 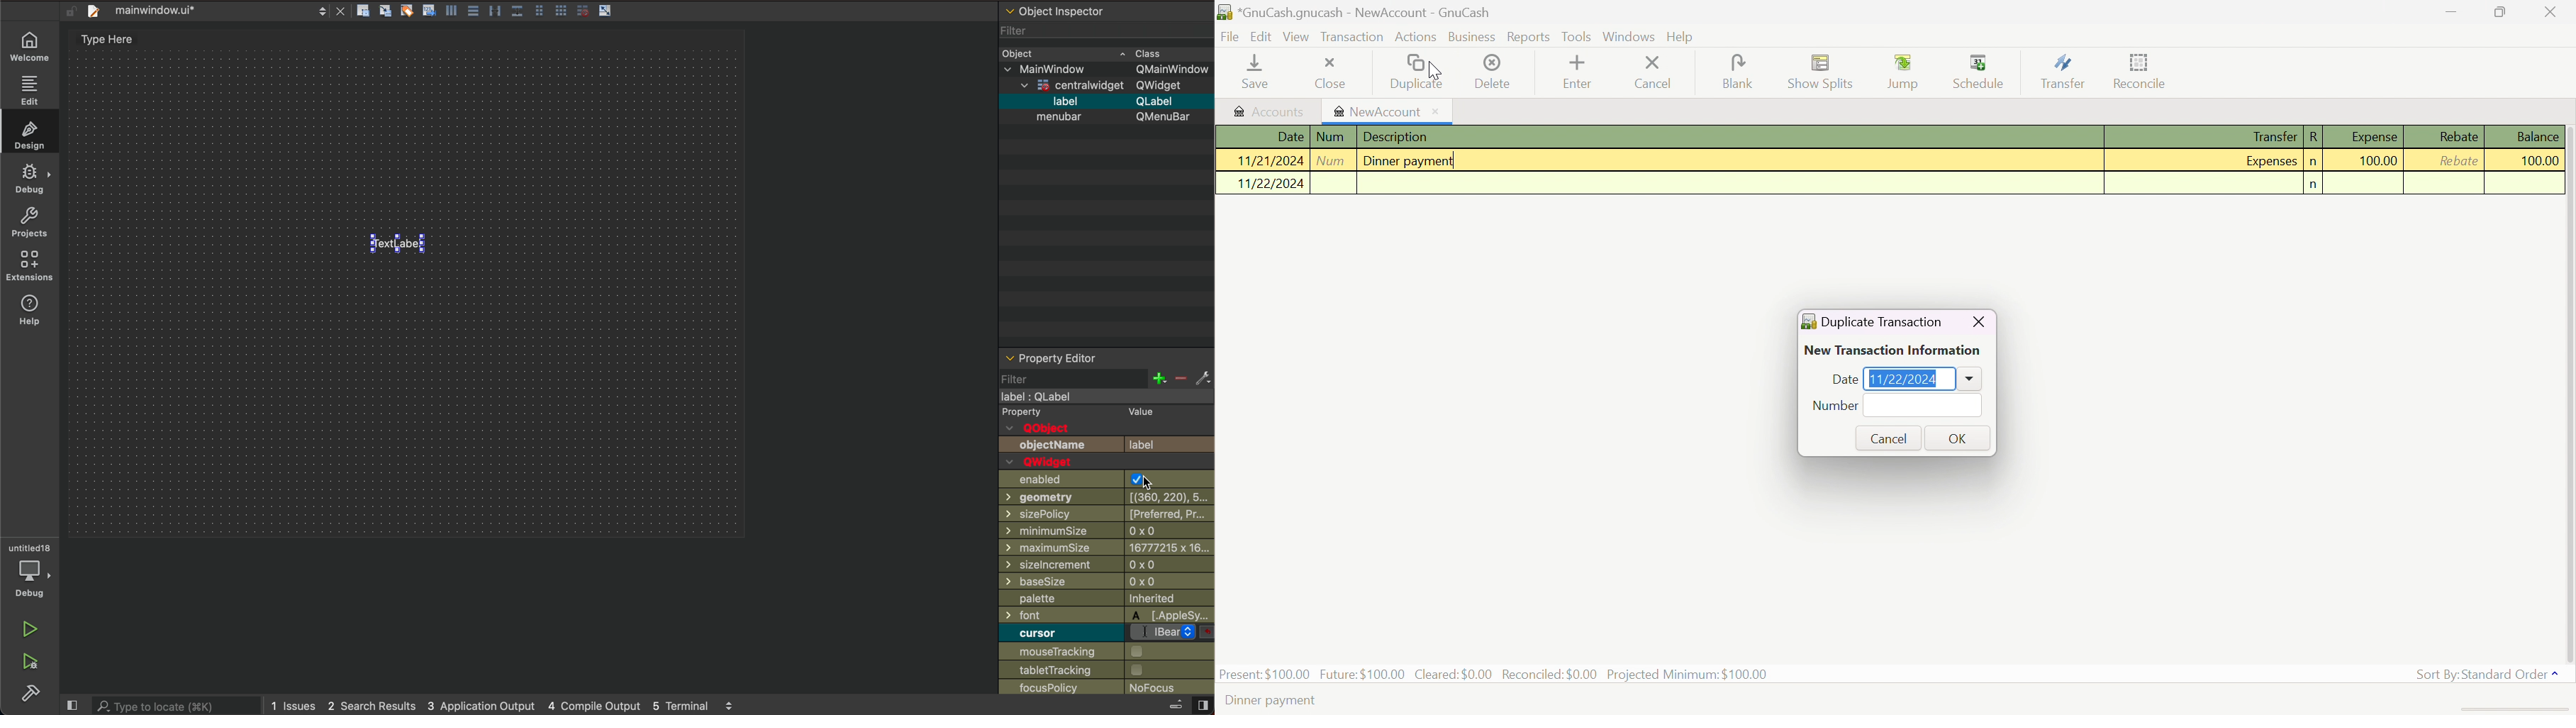 I want to click on close slide bar, so click(x=75, y=706).